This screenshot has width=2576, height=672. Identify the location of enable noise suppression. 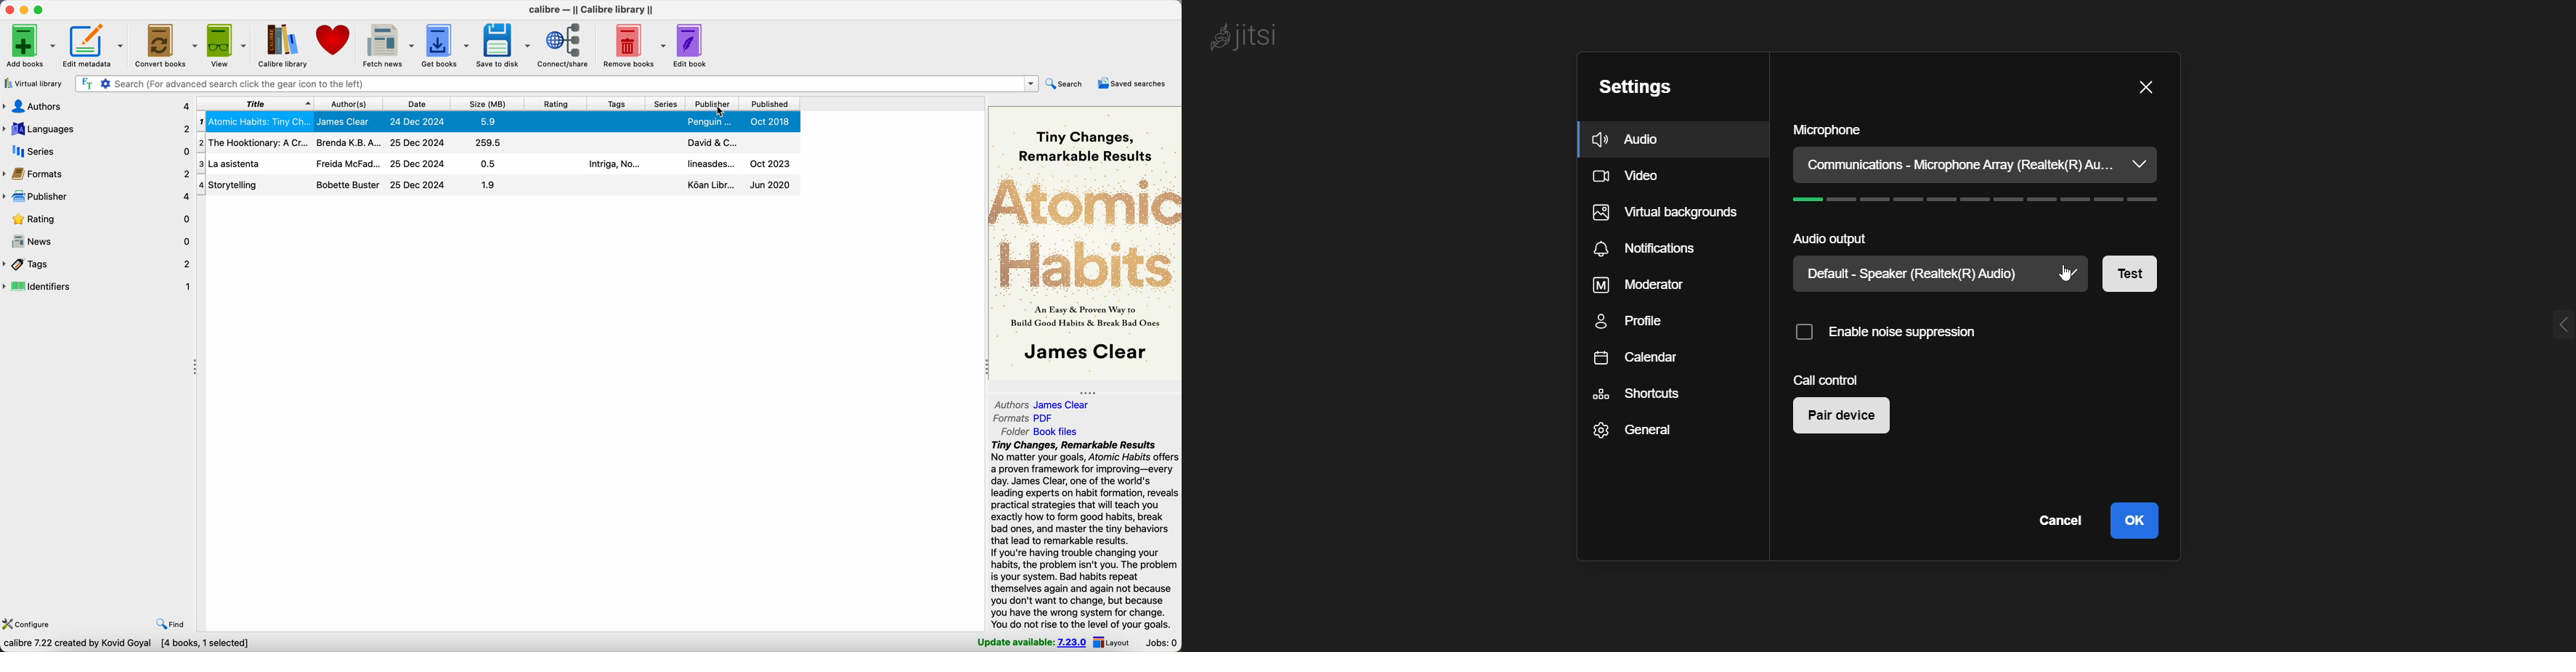
(1891, 337).